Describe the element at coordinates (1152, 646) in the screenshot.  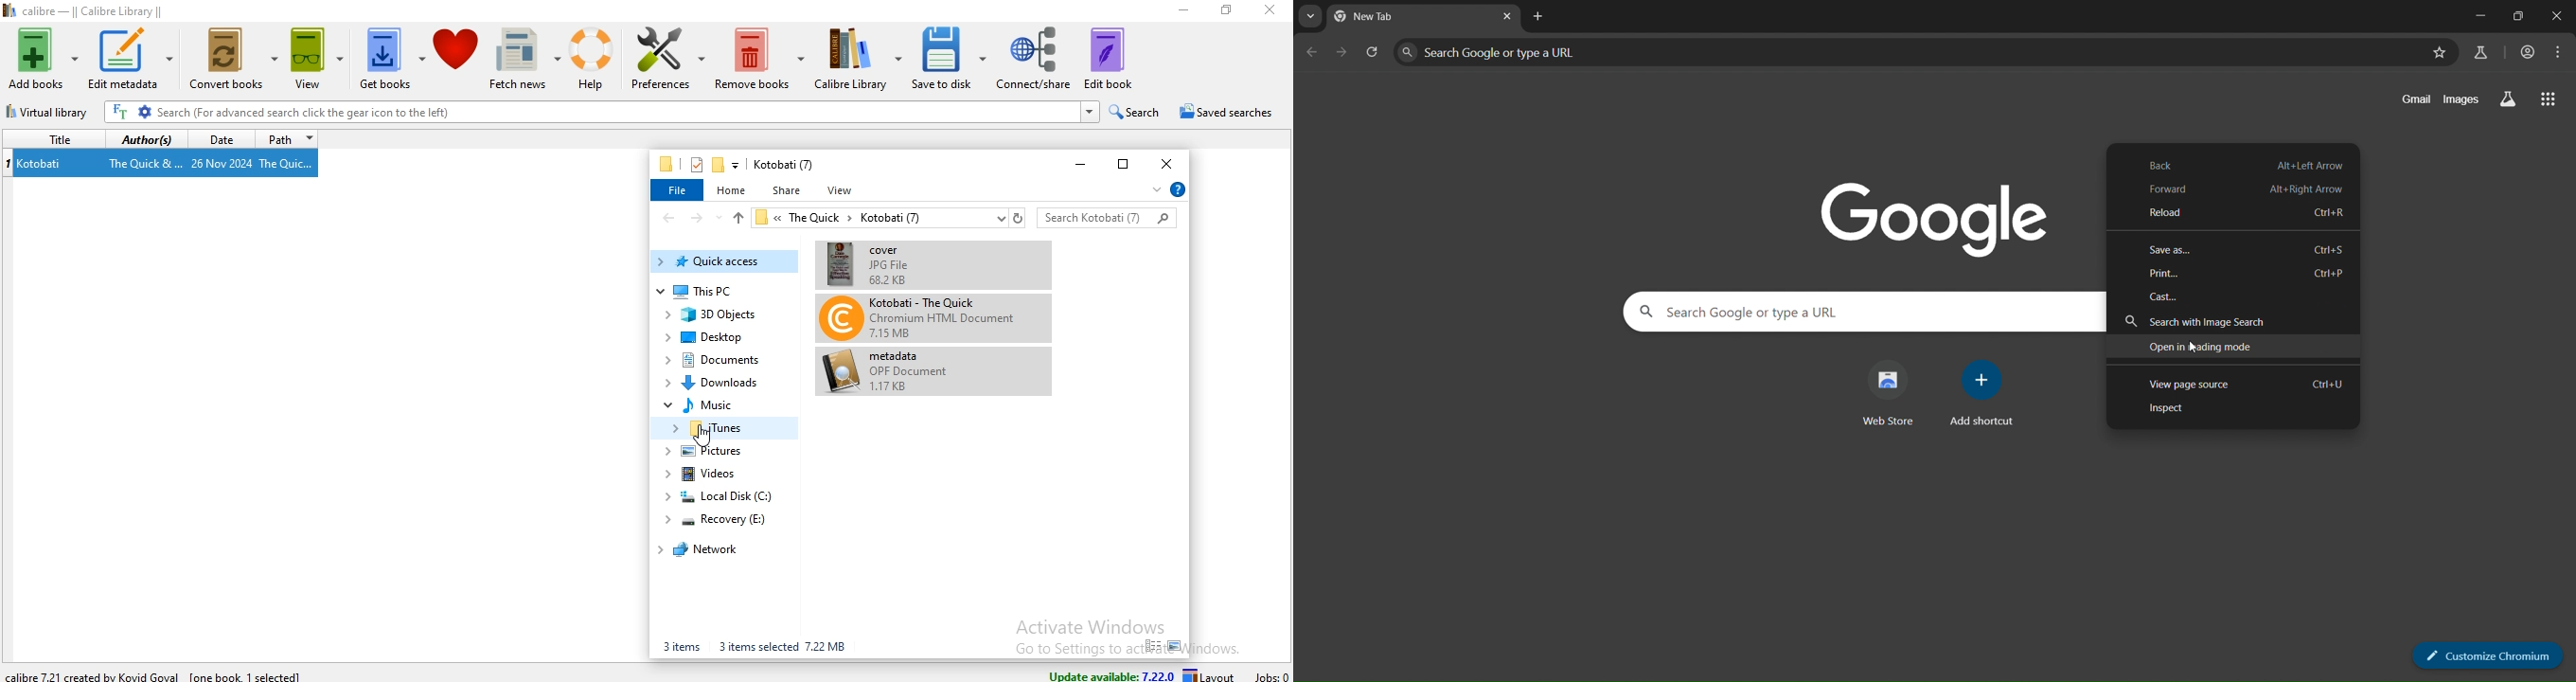
I see `small icon view` at that location.